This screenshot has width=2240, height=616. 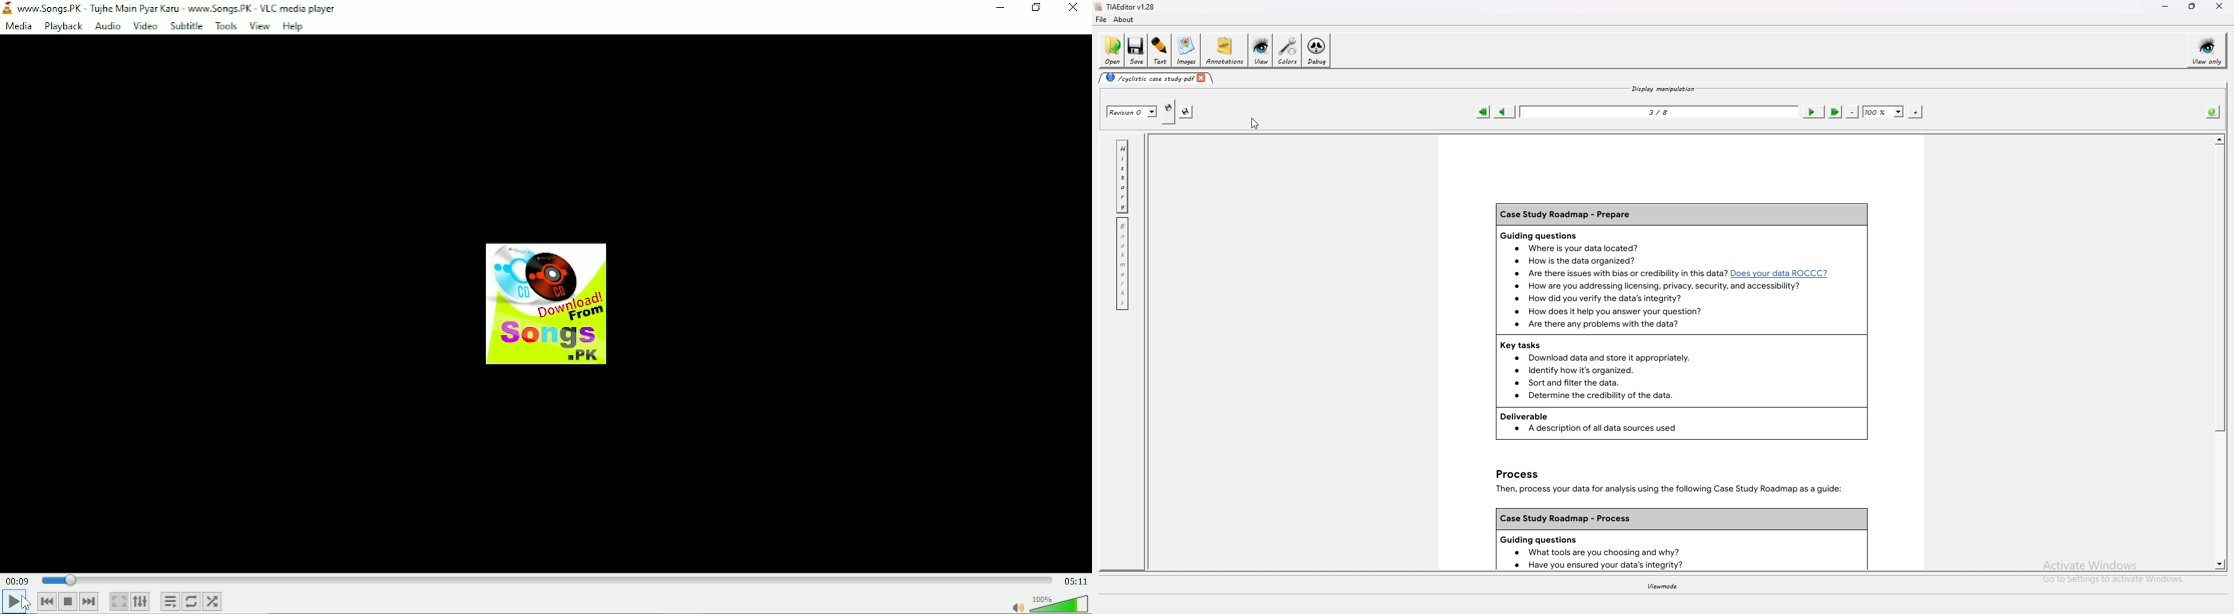 What do you see at coordinates (106, 26) in the screenshot?
I see `Audio` at bounding box center [106, 26].